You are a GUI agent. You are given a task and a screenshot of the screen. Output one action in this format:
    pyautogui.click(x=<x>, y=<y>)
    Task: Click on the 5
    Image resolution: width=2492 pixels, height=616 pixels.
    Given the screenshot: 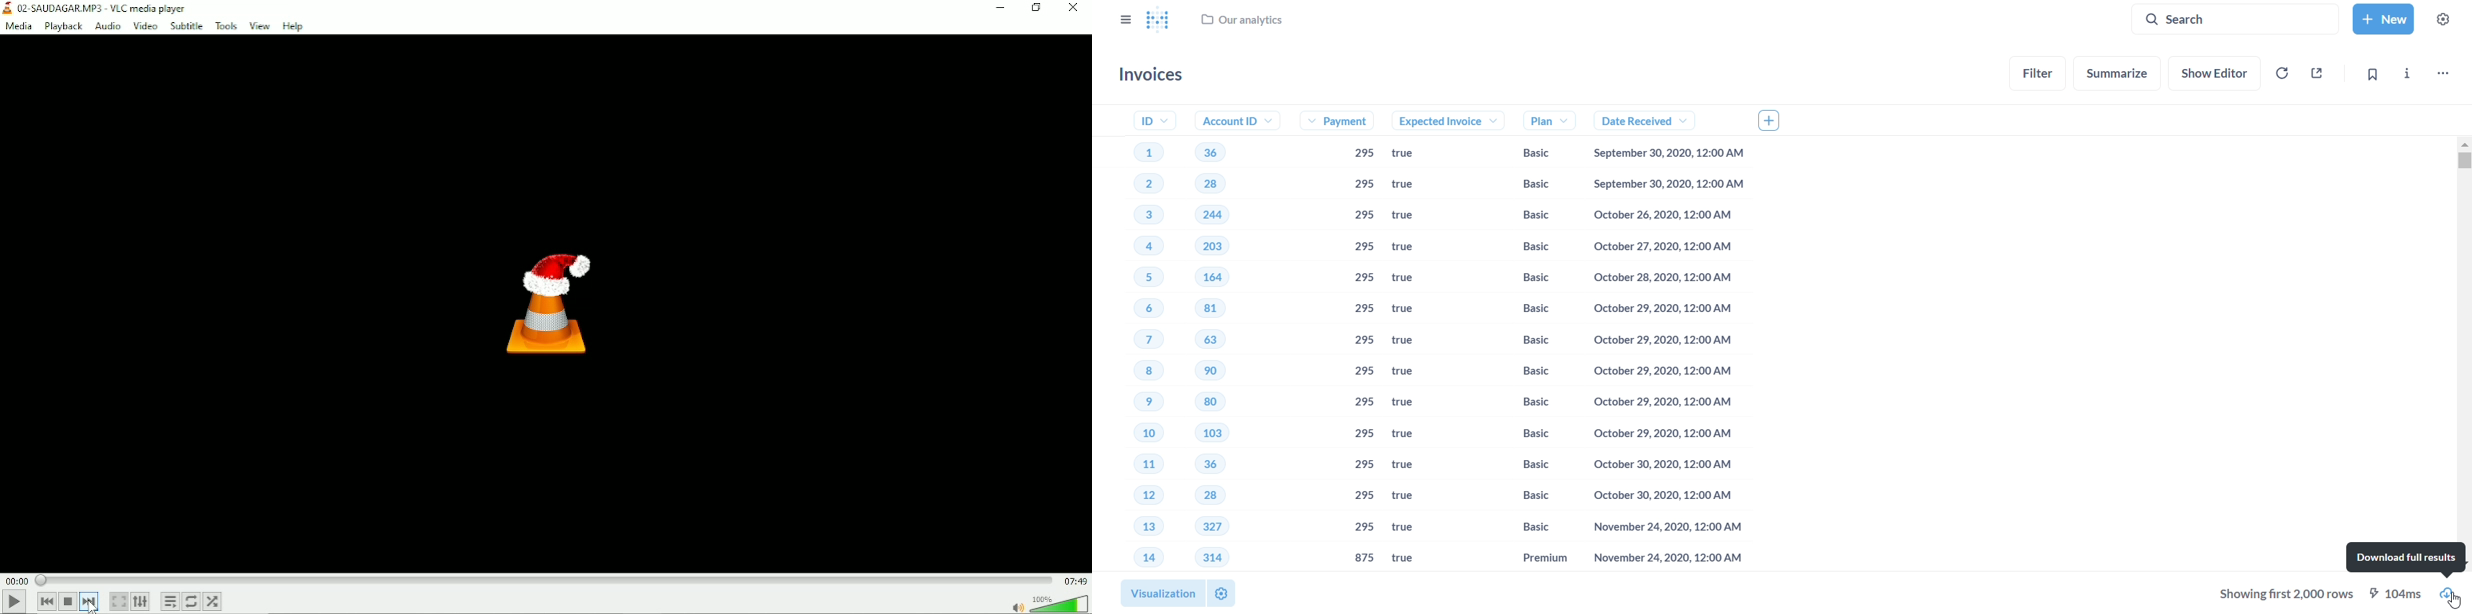 What is the action you would take?
    pyautogui.click(x=1141, y=276)
    